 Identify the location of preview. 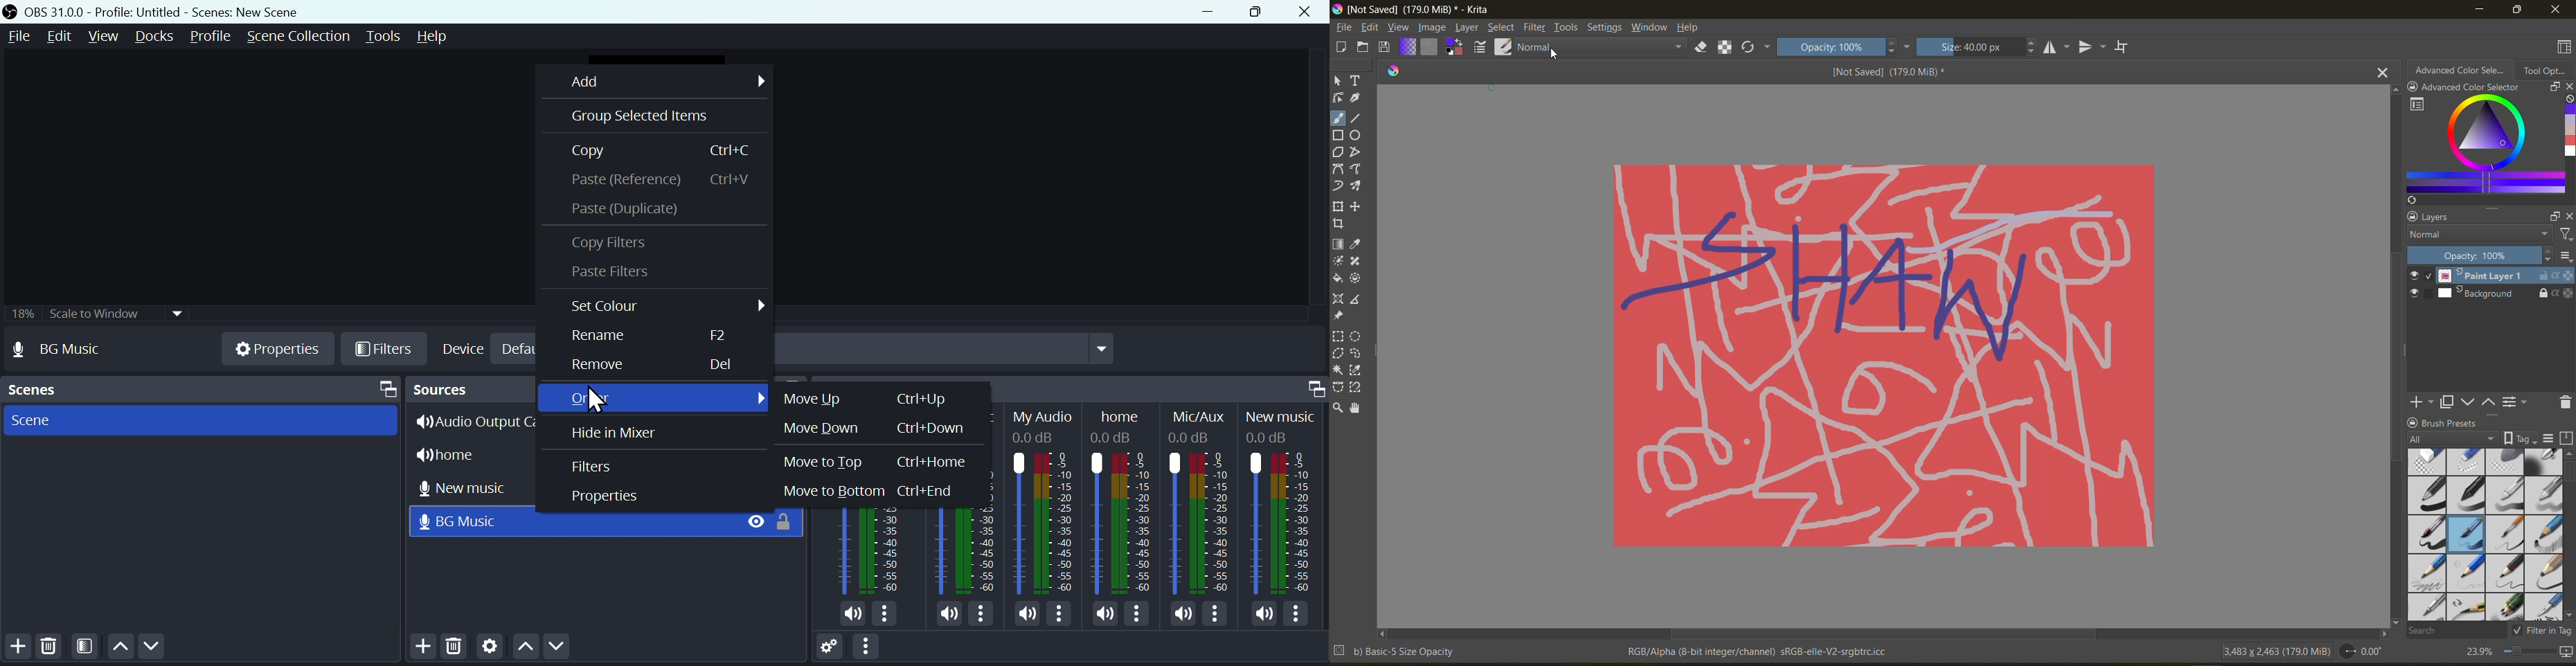
(2417, 286).